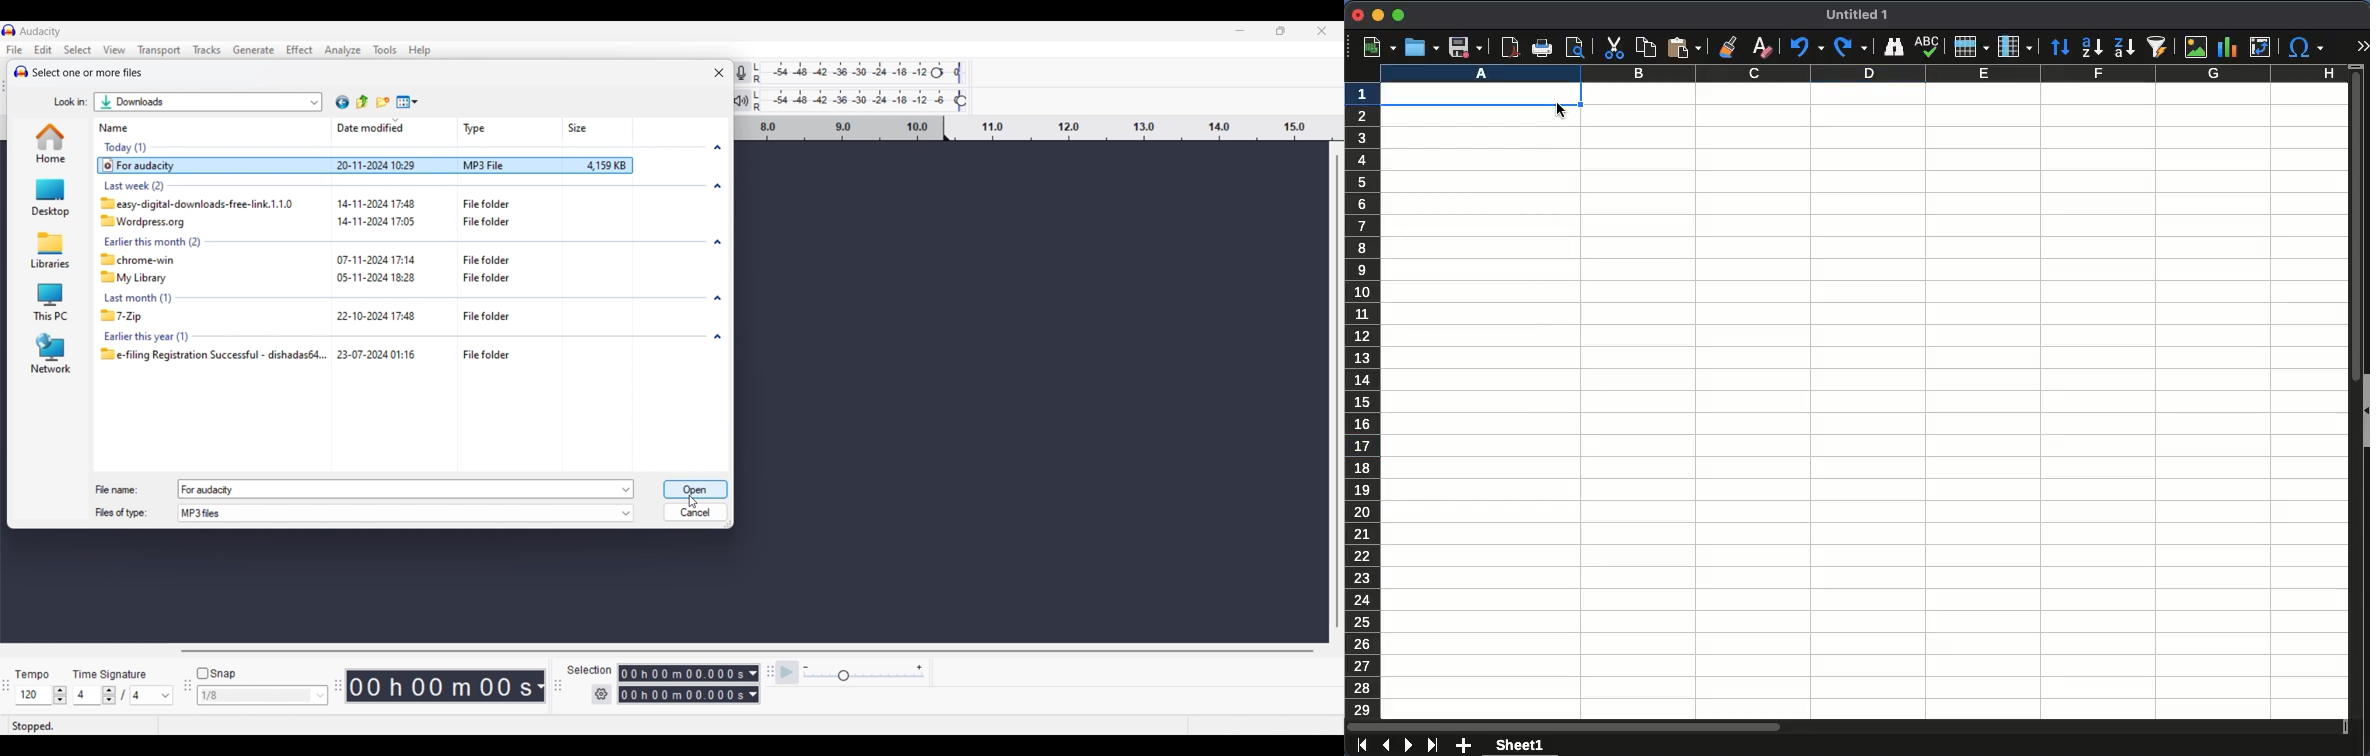 This screenshot has height=756, width=2380. I want to click on expand, so click(2364, 43).